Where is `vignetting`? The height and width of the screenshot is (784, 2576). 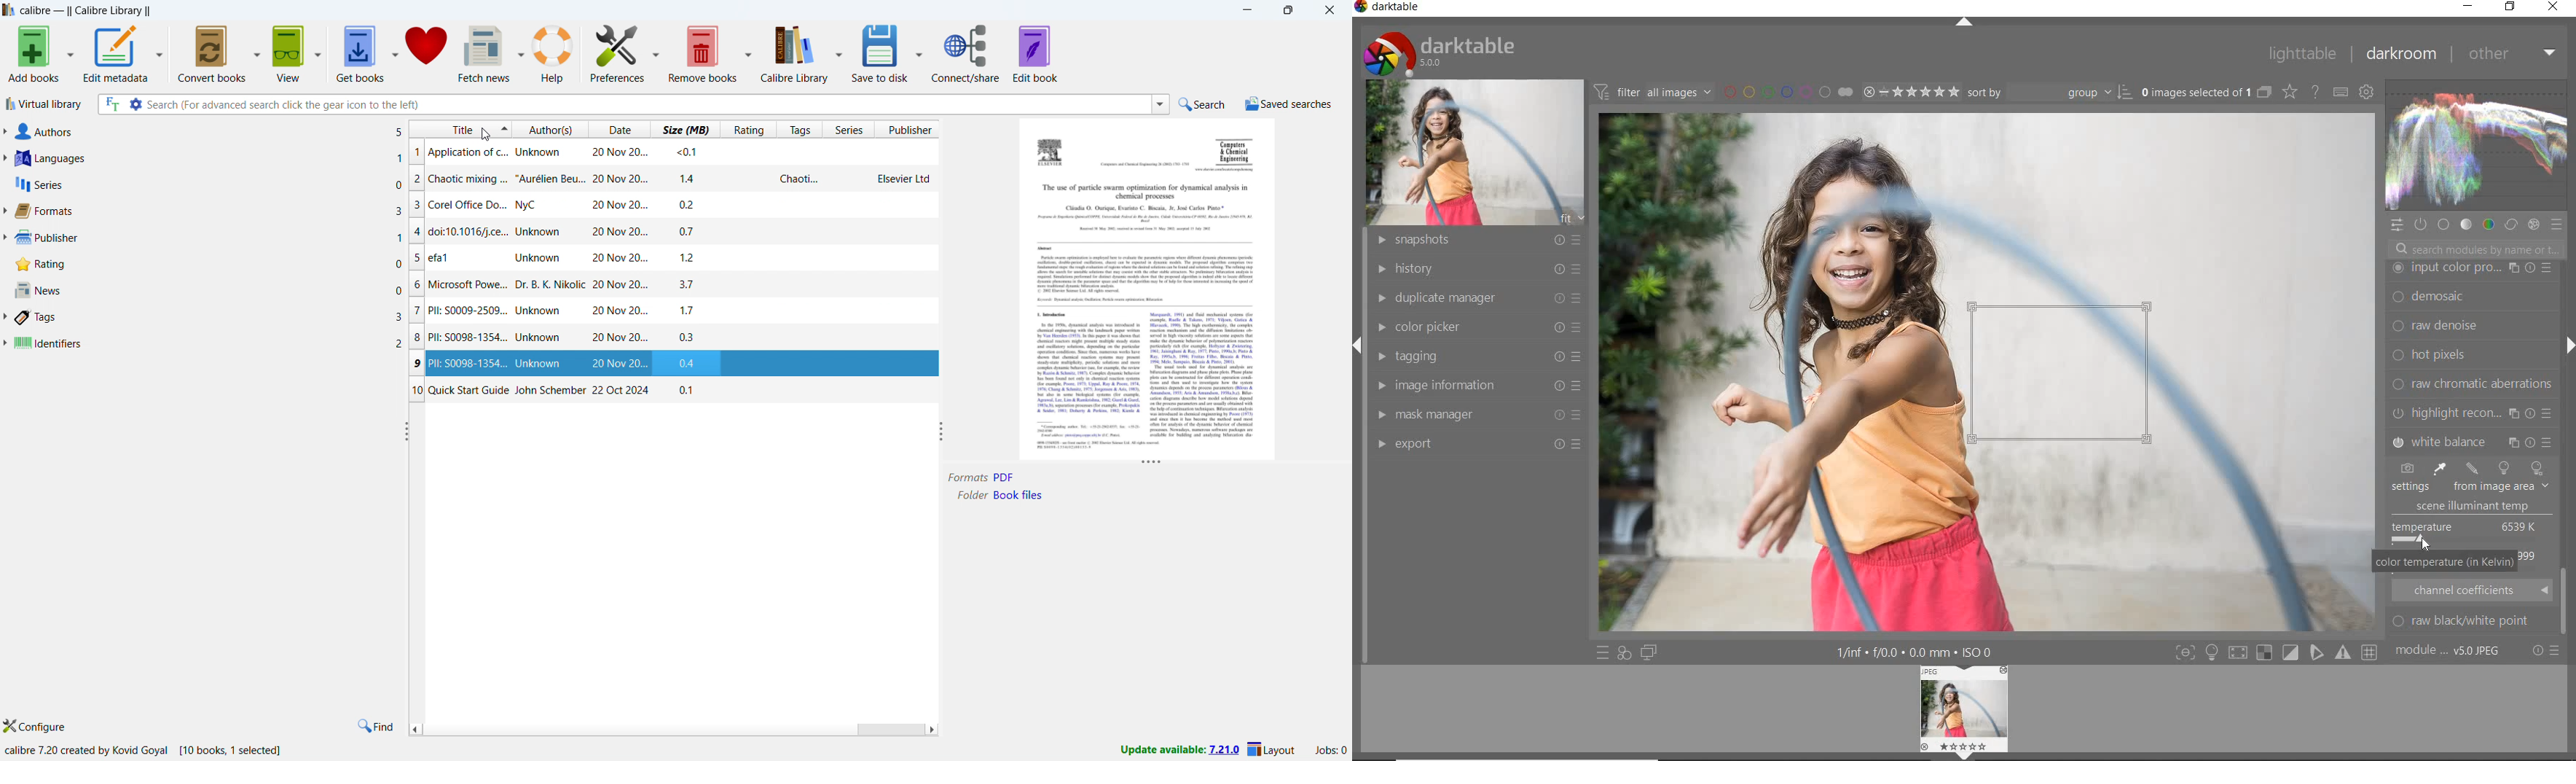 vignetting is located at coordinates (2471, 413).